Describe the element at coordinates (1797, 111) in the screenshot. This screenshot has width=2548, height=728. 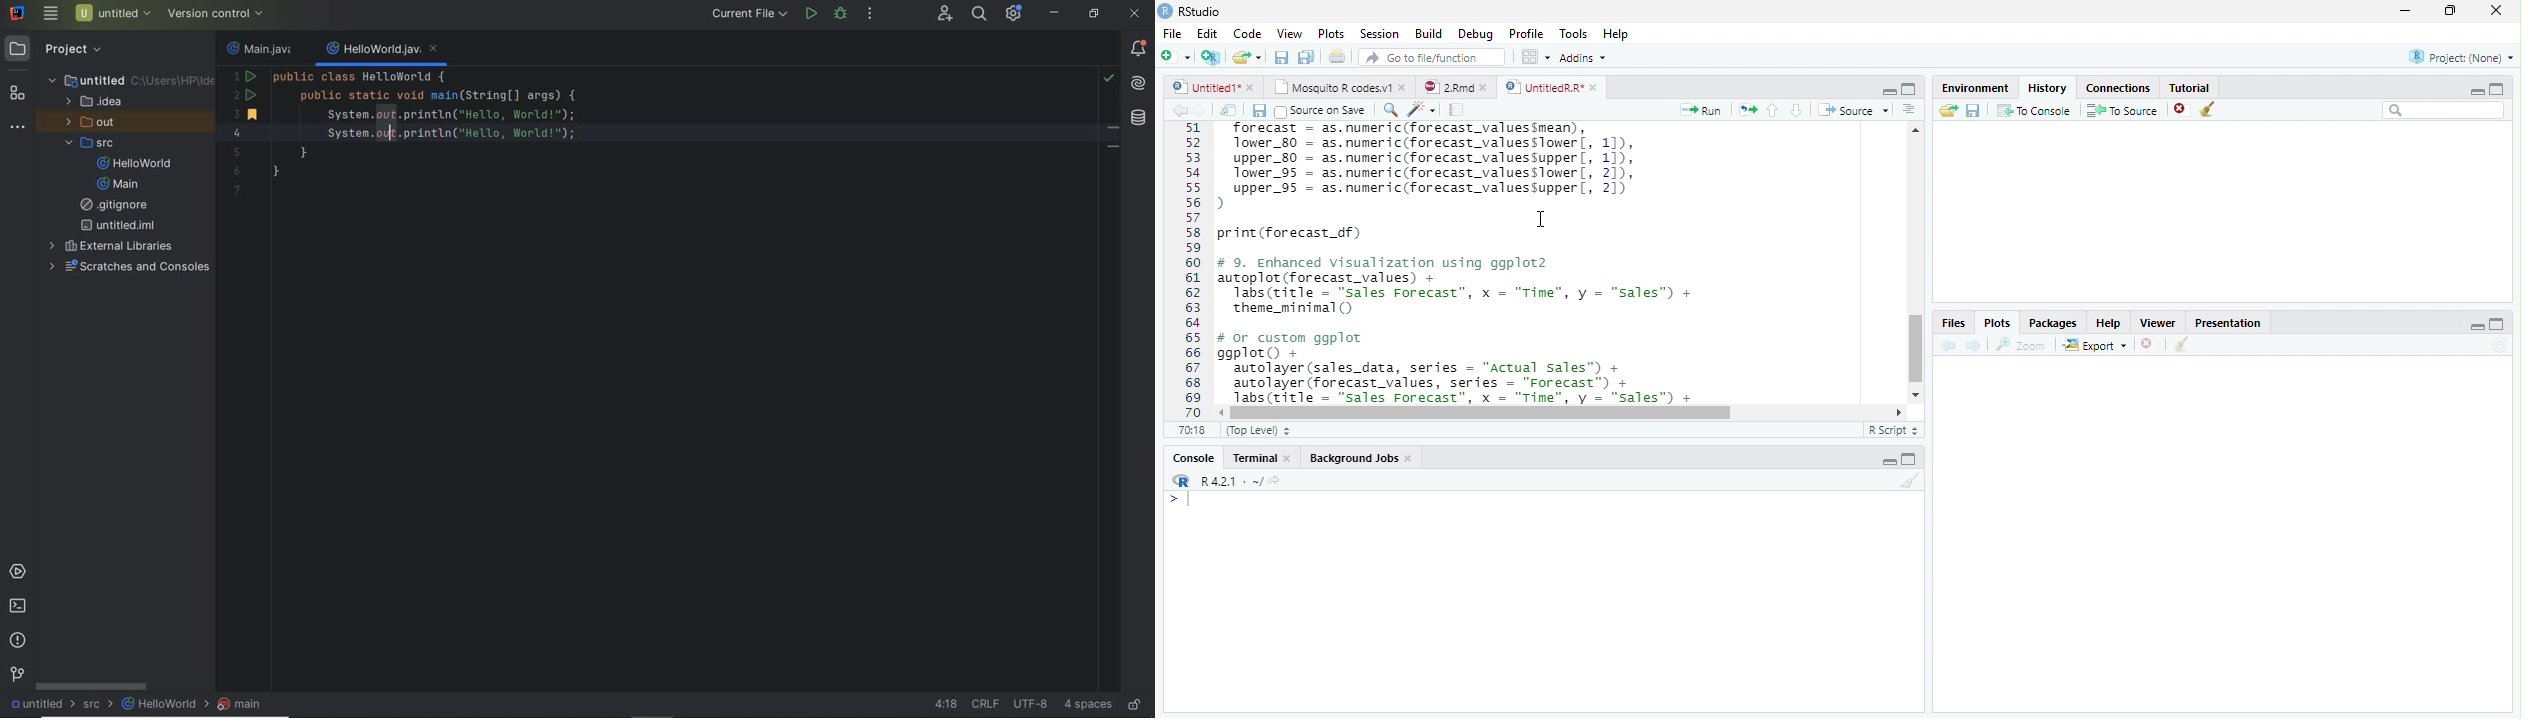
I see `Down` at that location.